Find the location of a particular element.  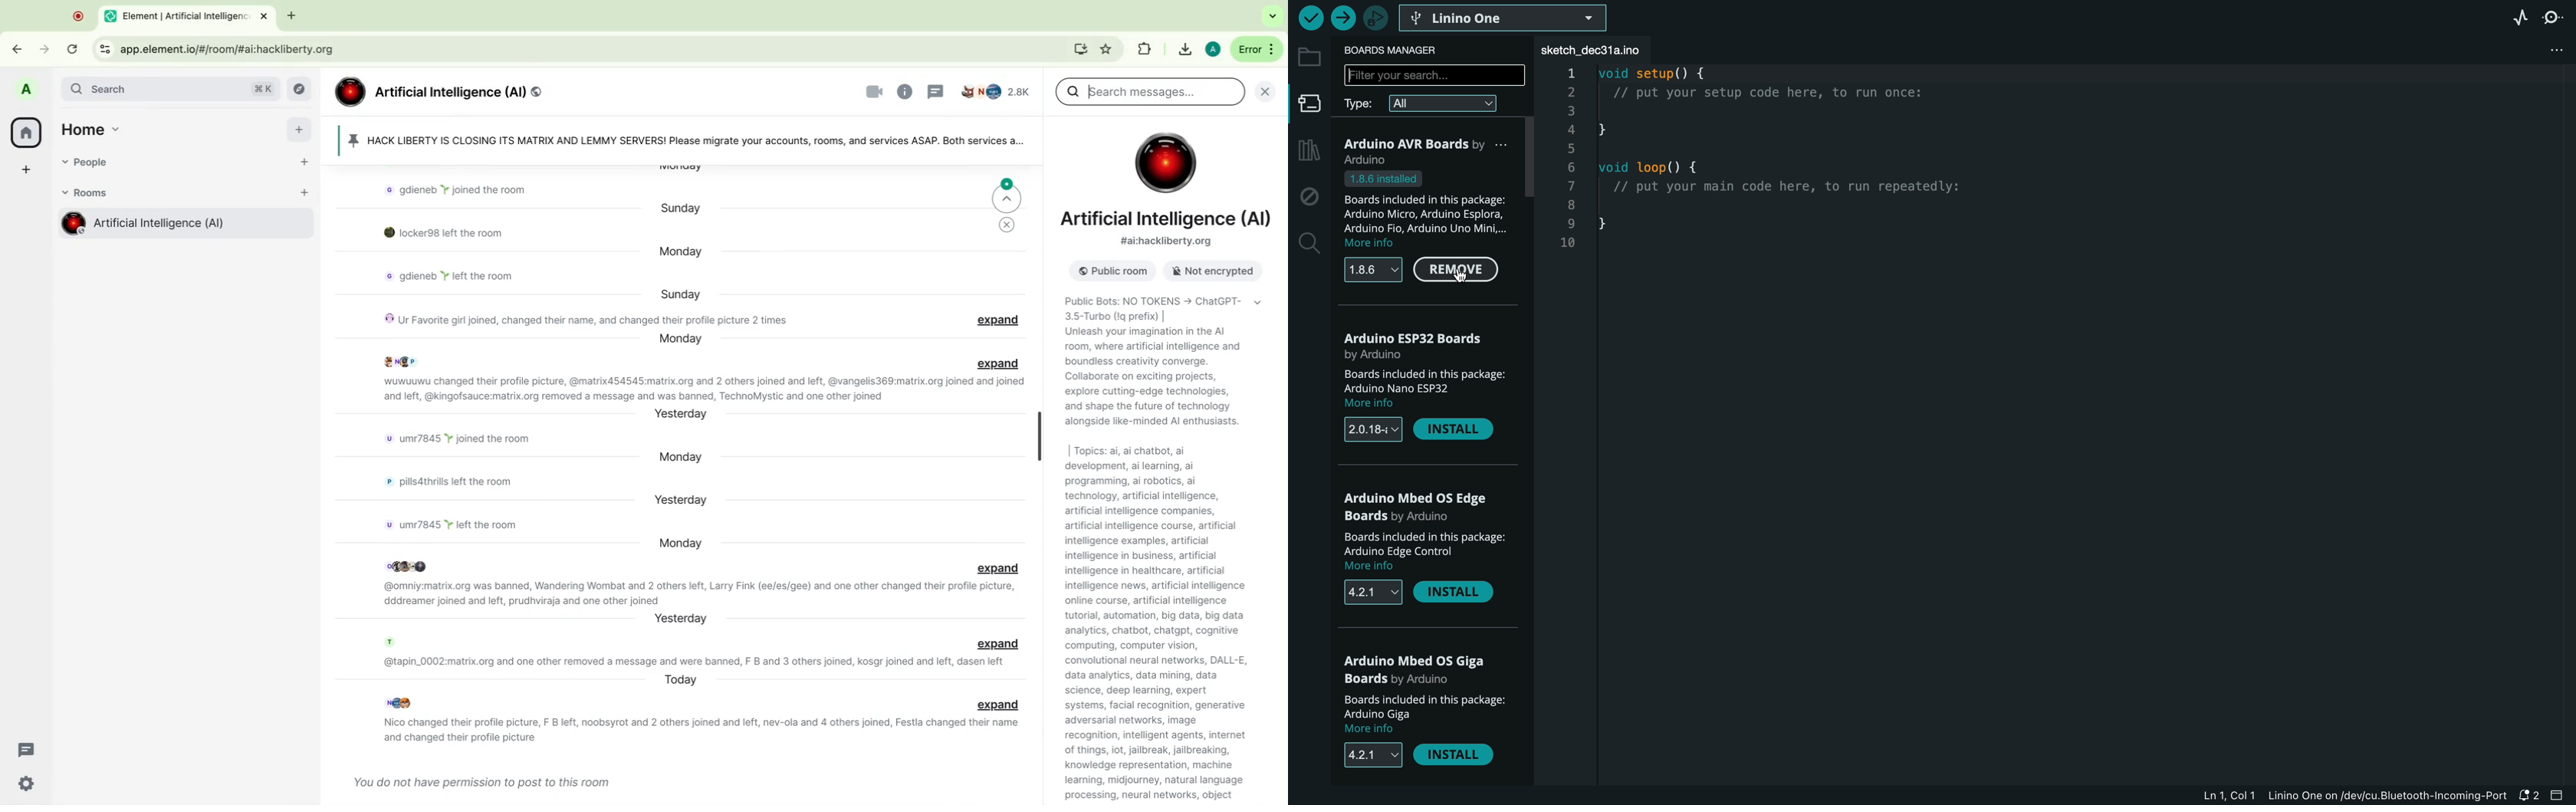

OS Edge boards is located at coordinates (1417, 508).